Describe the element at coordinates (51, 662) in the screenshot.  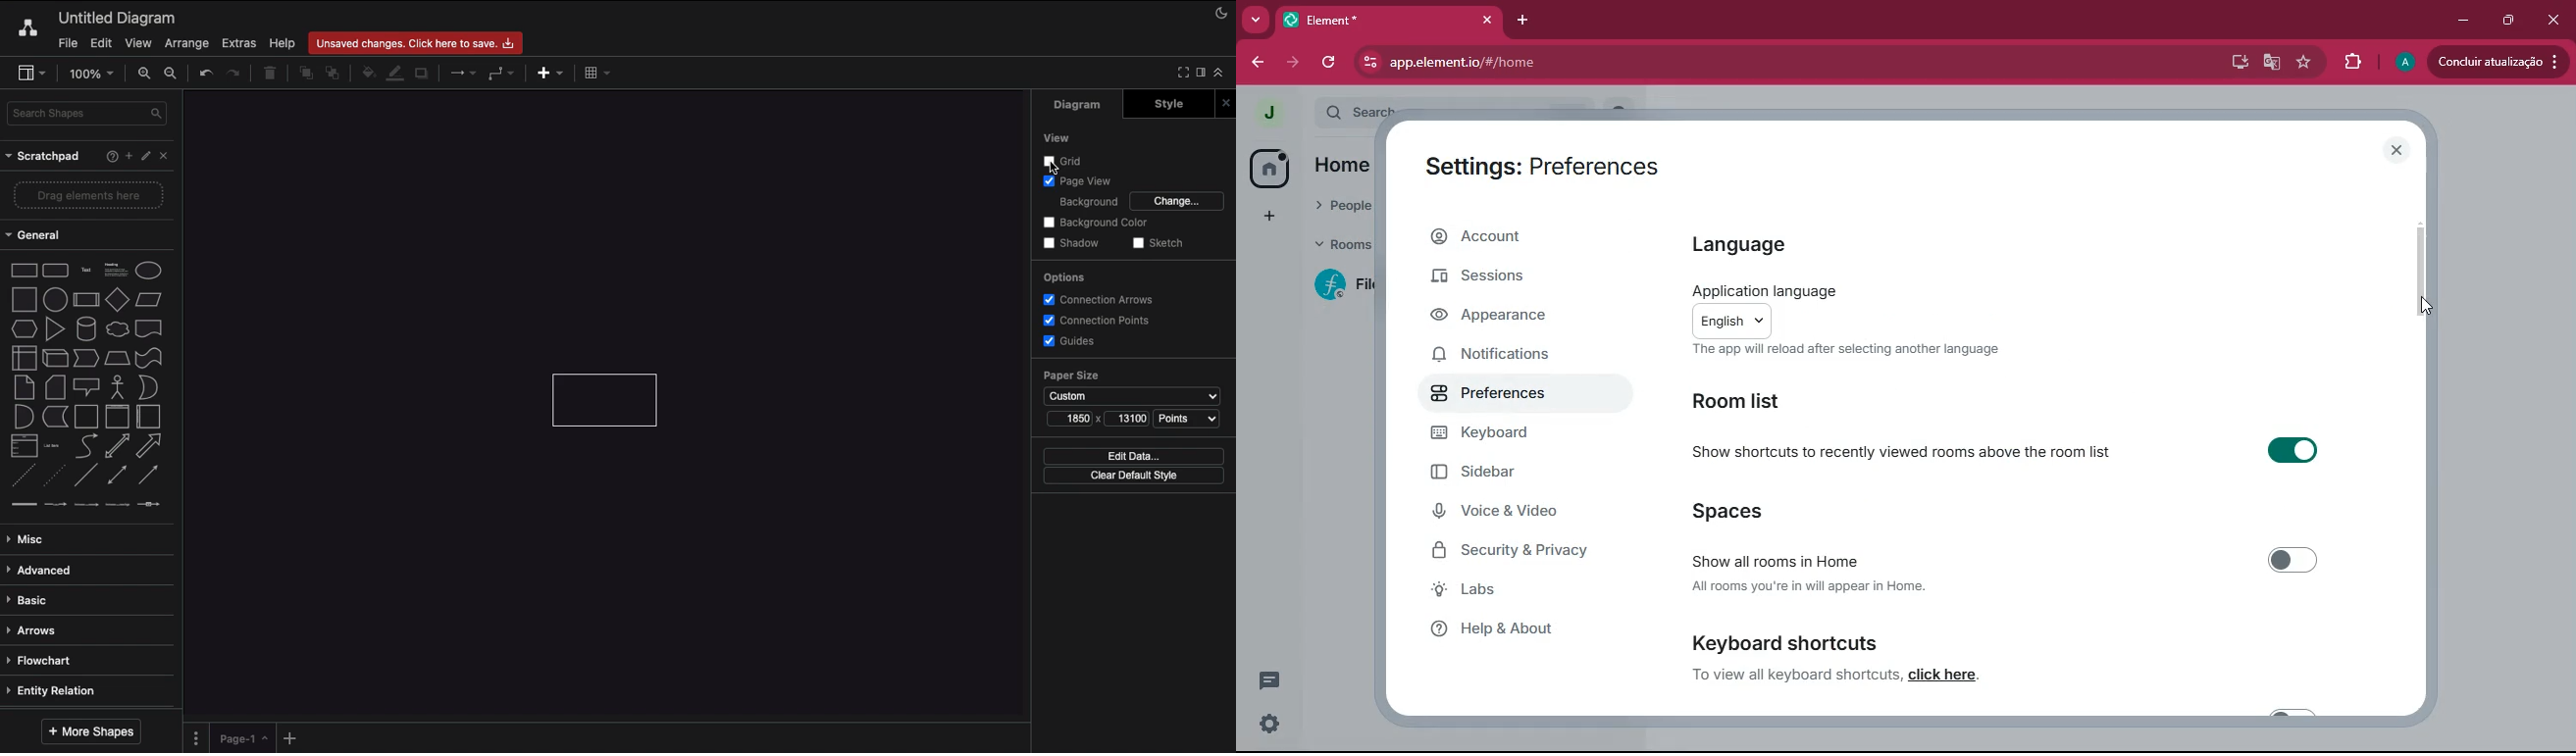
I see `Flowchart` at that location.